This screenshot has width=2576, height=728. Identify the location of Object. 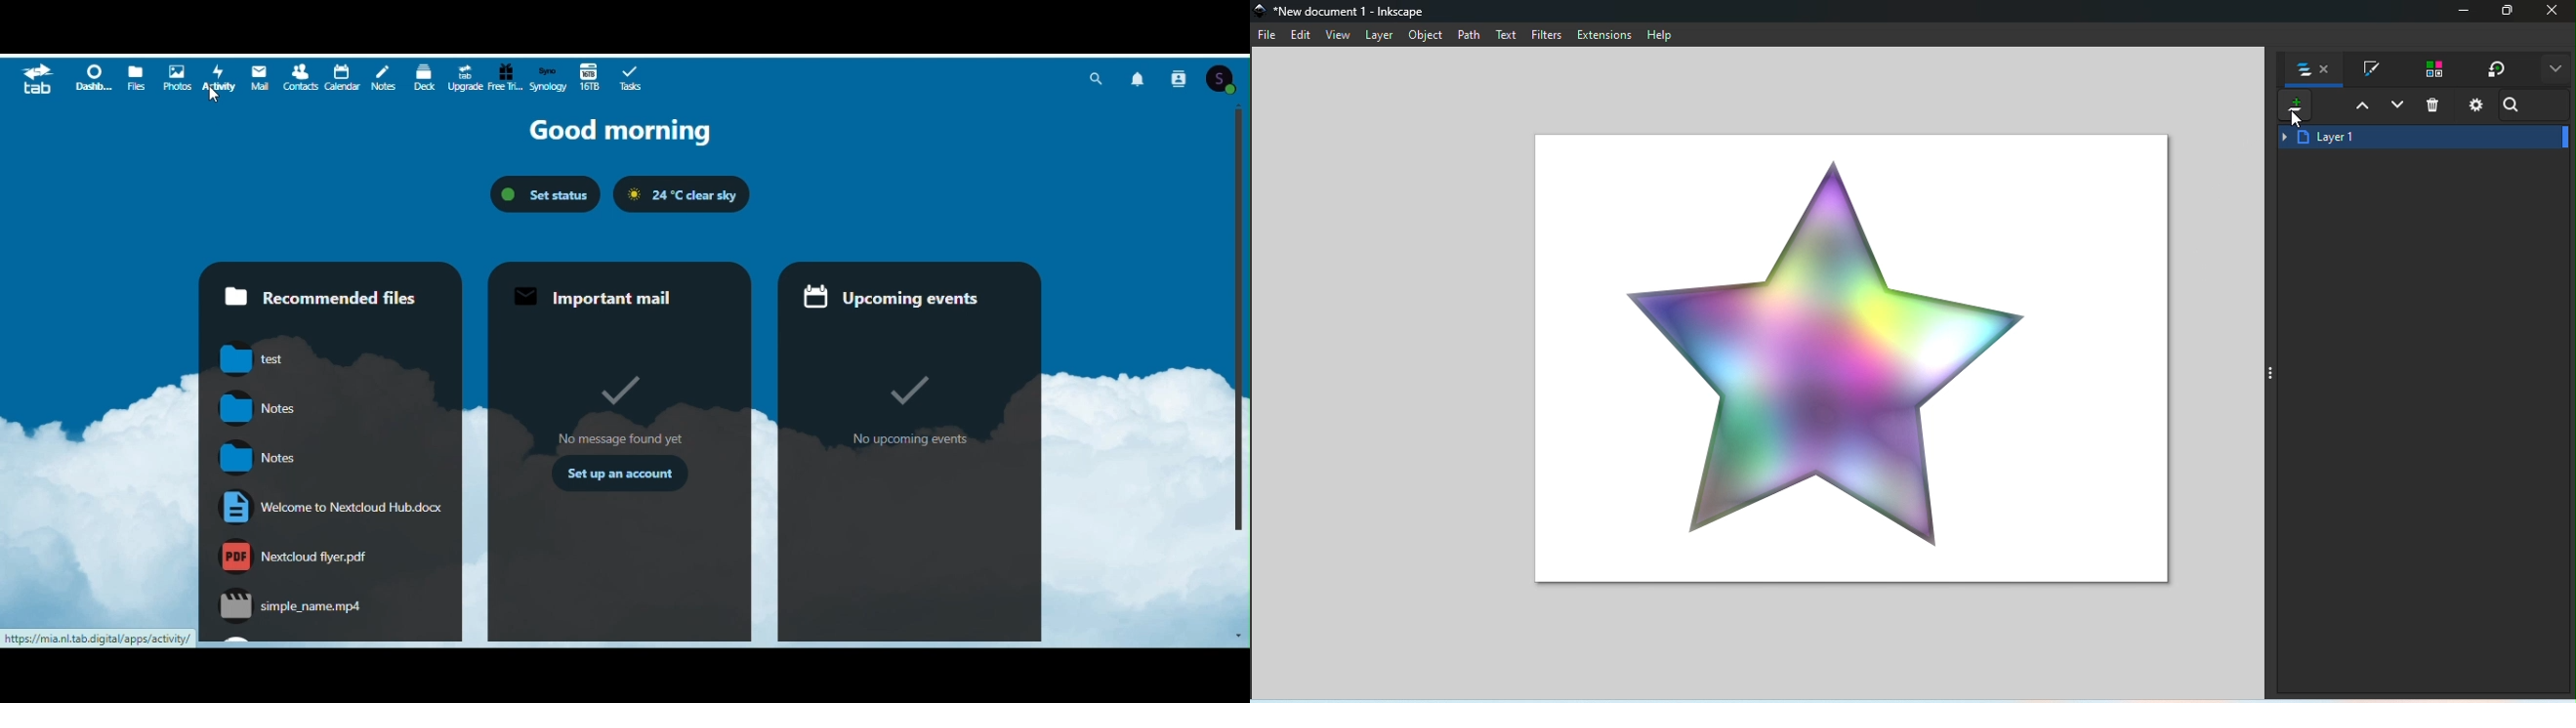
(1429, 37).